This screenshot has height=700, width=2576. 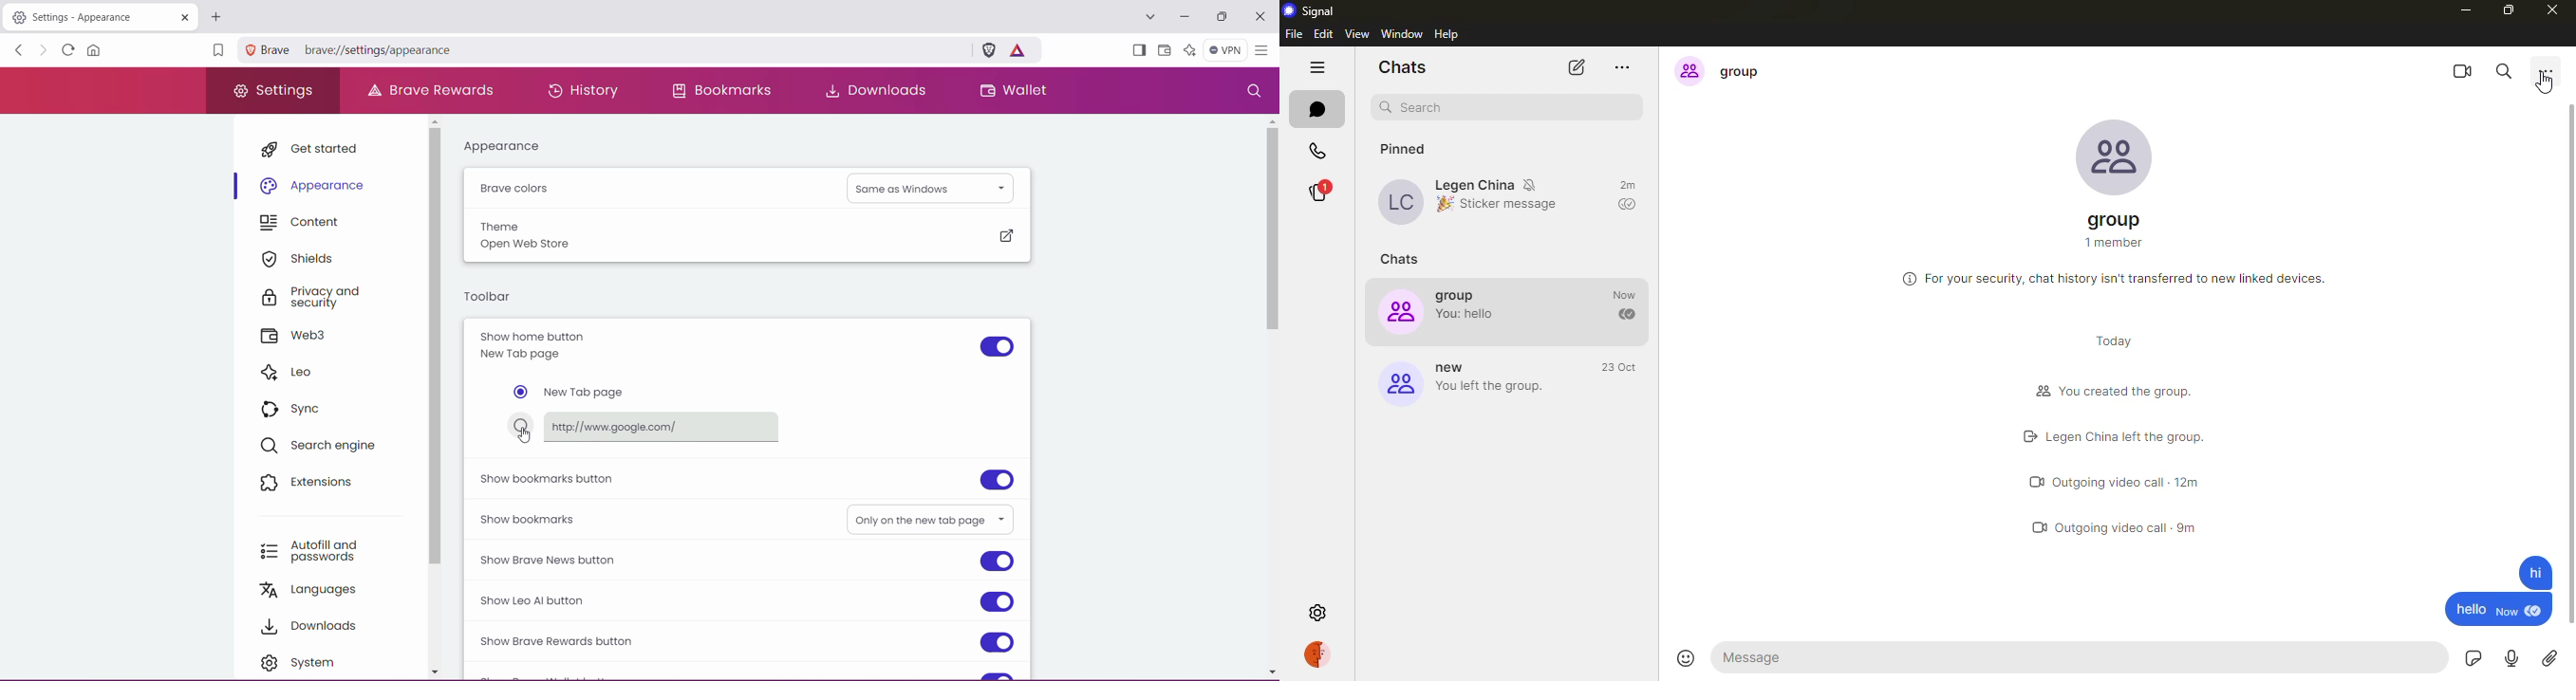 What do you see at coordinates (1626, 315) in the screenshot?
I see `sent` at bounding box center [1626, 315].